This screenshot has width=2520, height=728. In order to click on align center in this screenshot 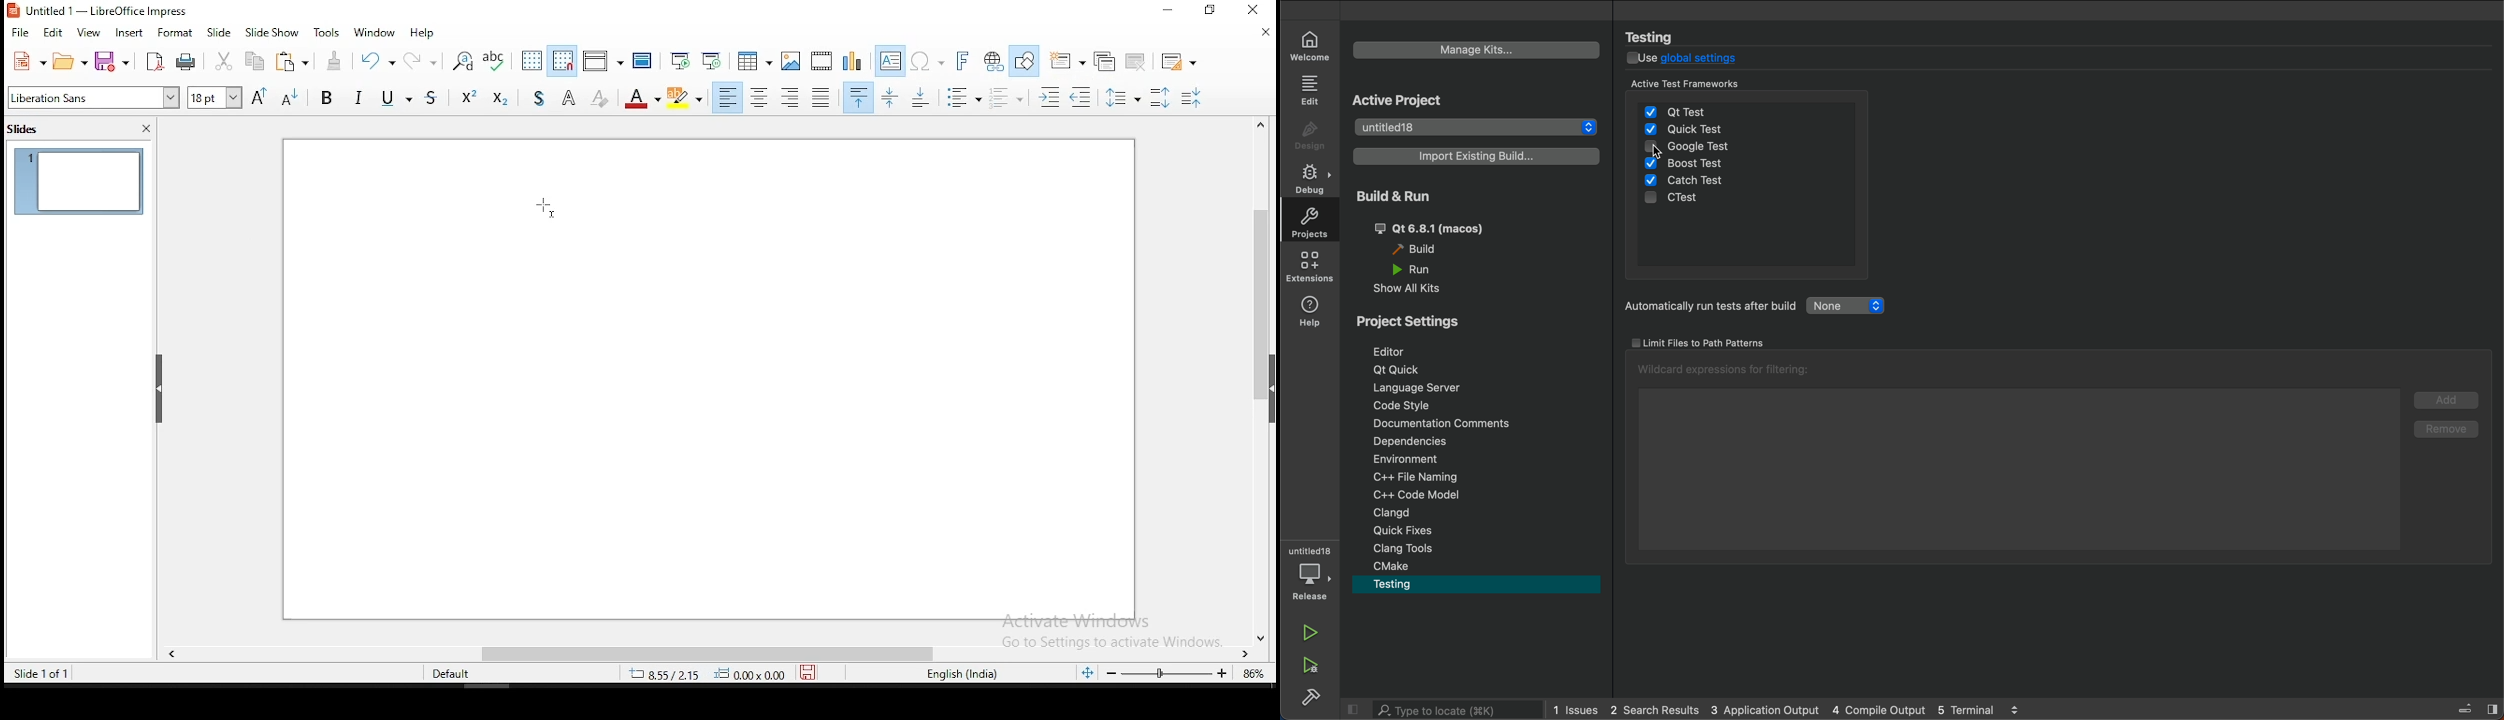, I will do `click(760, 98)`.